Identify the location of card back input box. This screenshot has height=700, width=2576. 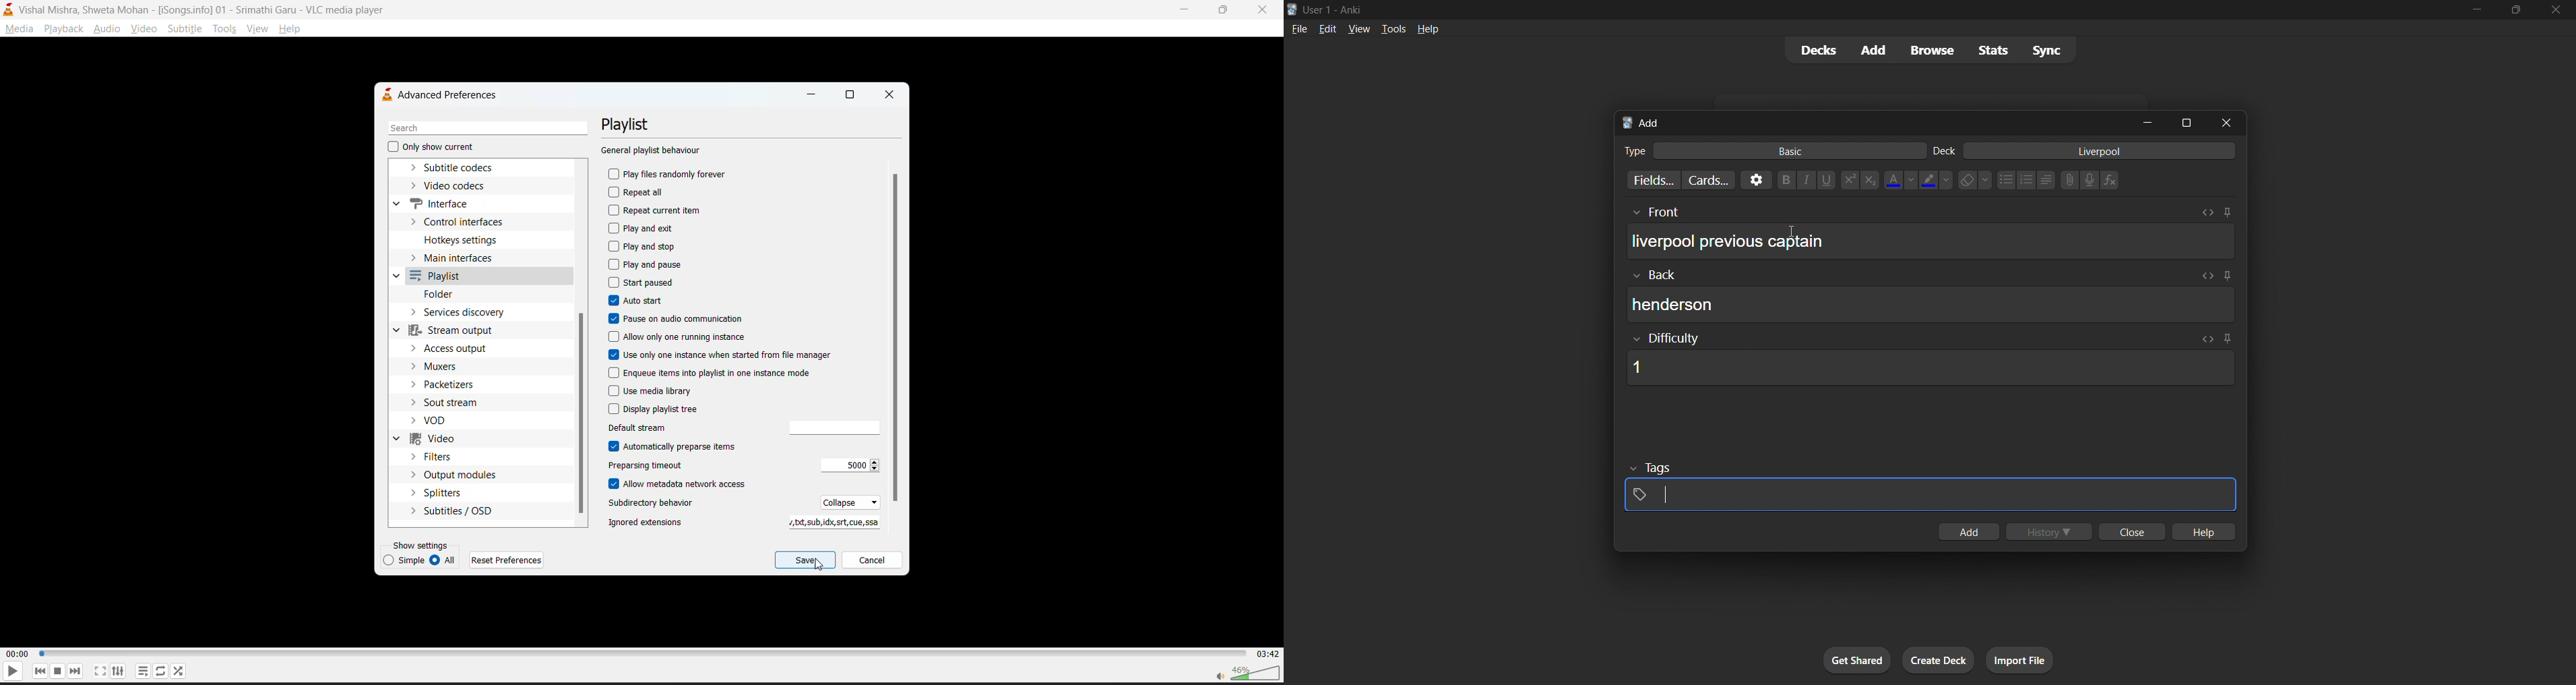
(1935, 297).